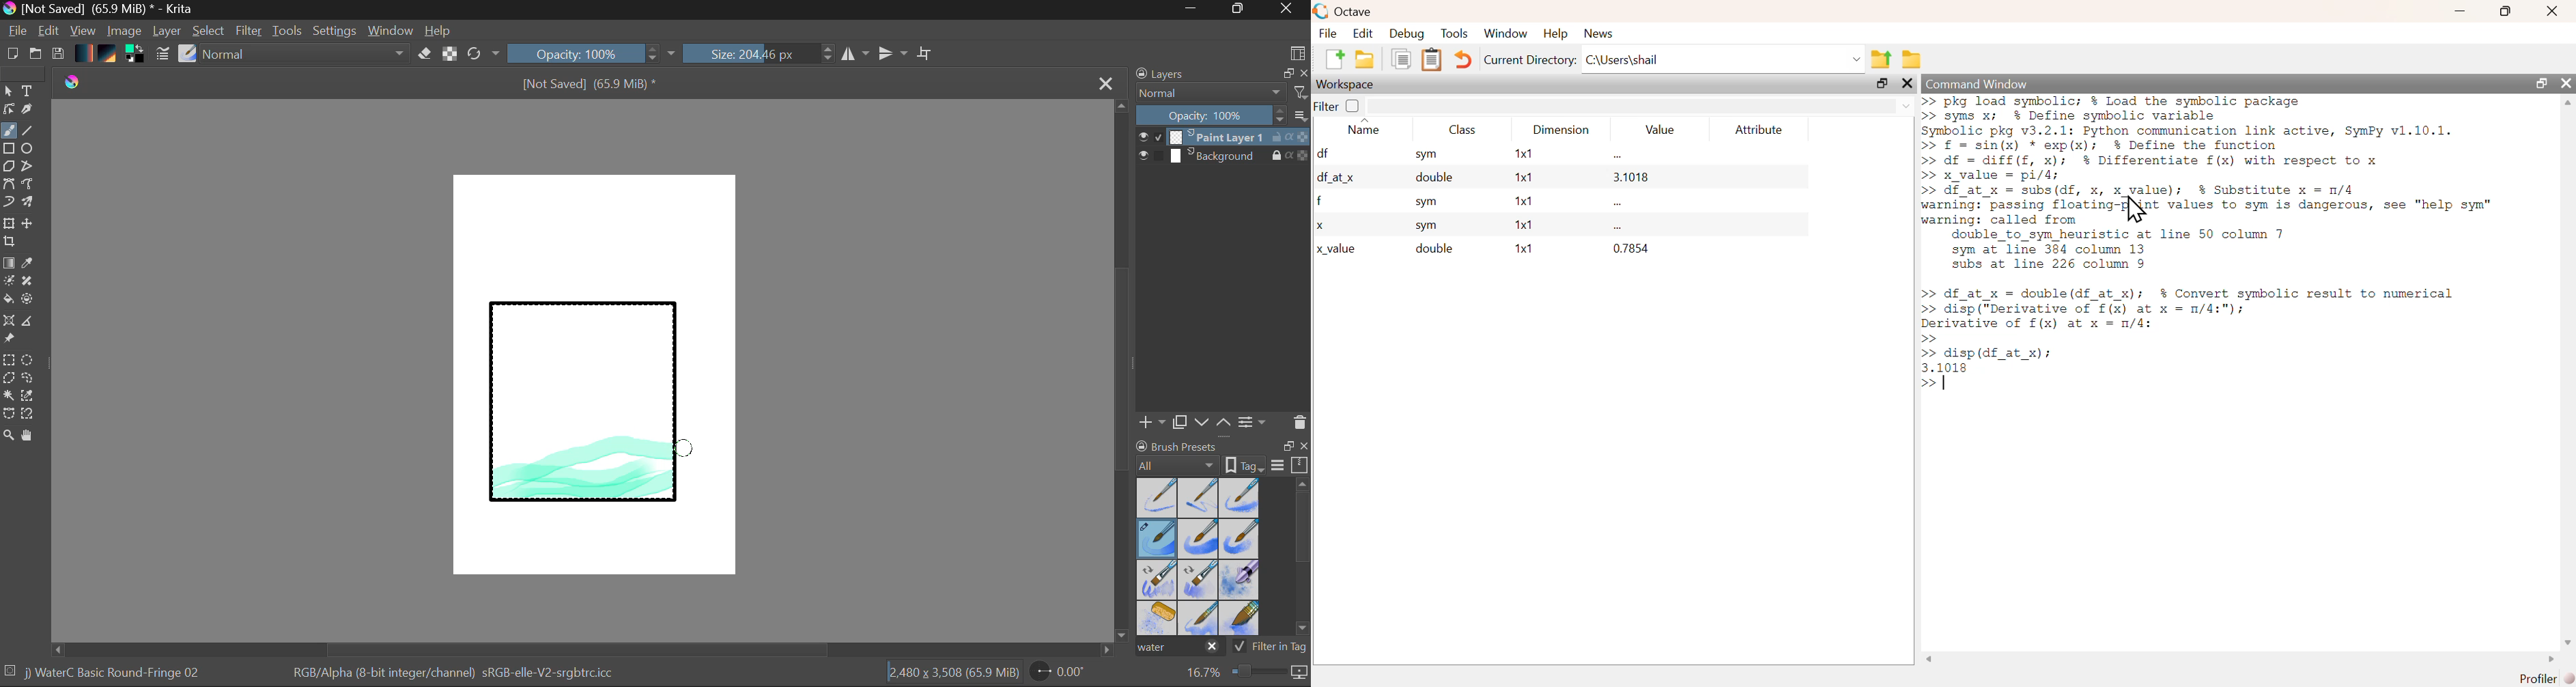 This screenshot has height=700, width=2576. What do you see at coordinates (1366, 59) in the screenshot?
I see `open an existing file in editor` at bounding box center [1366, 59].